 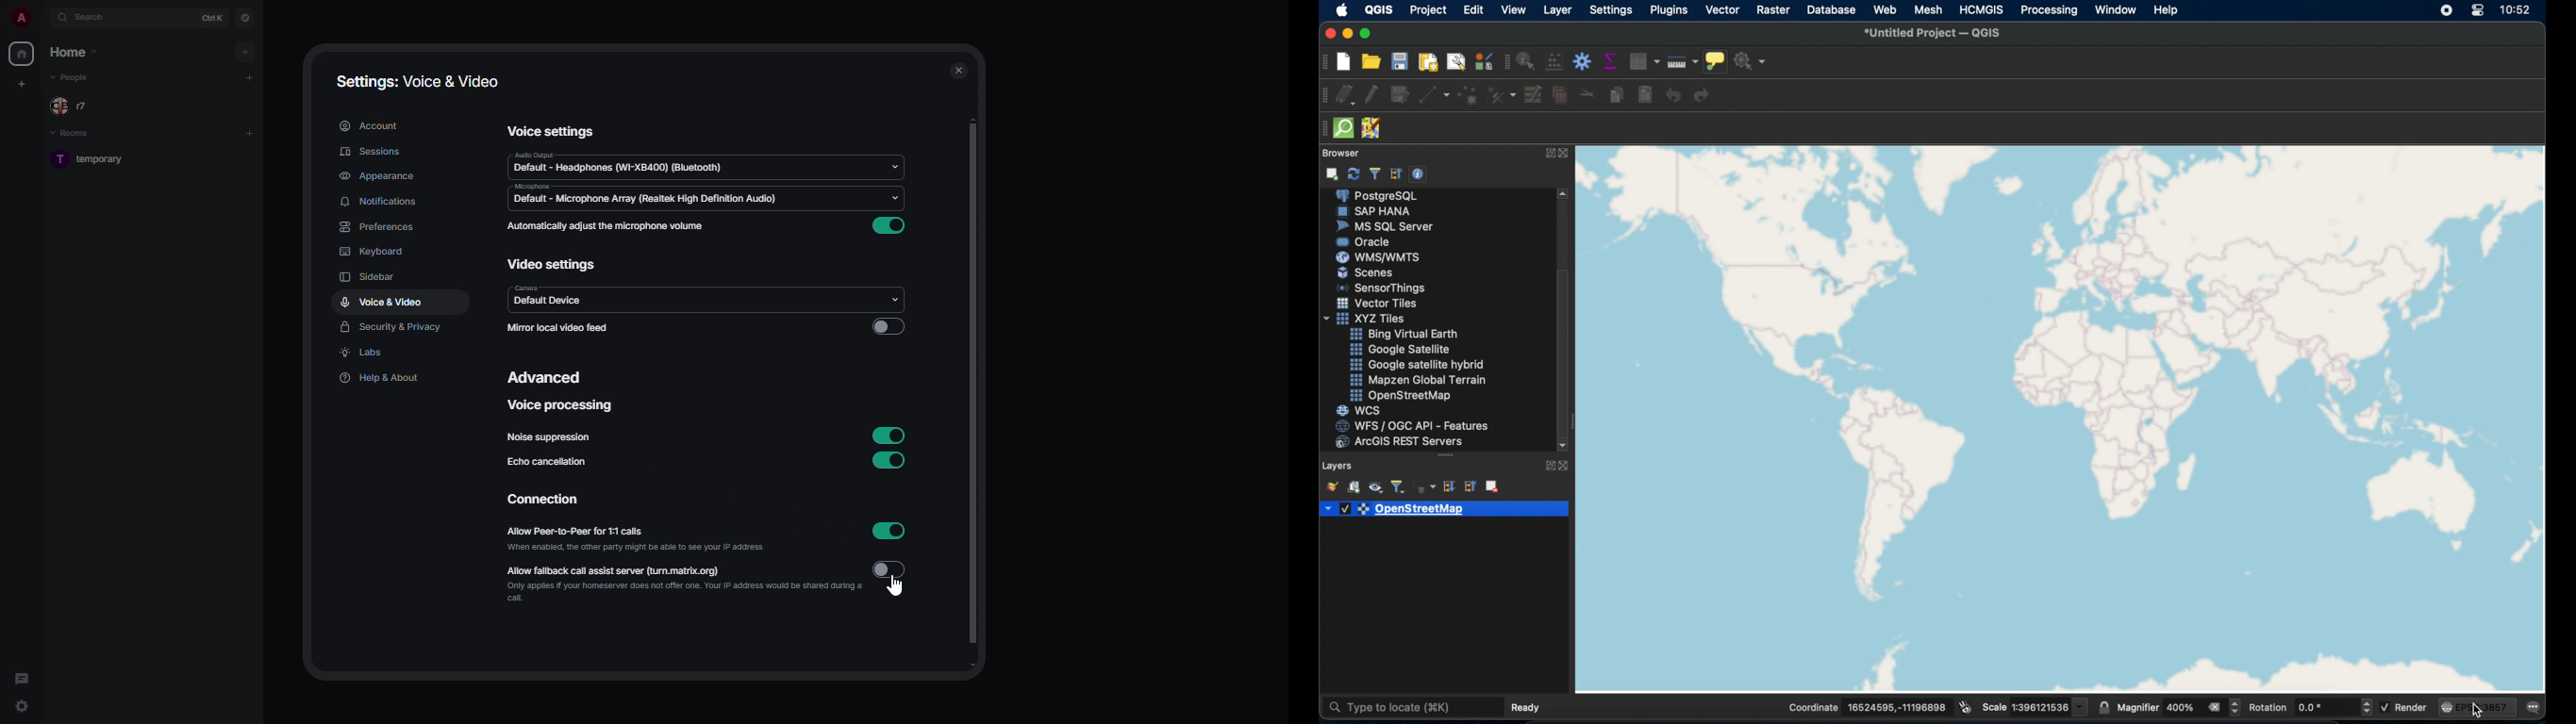 I want to click on enabled, so click(x=888, y=459).